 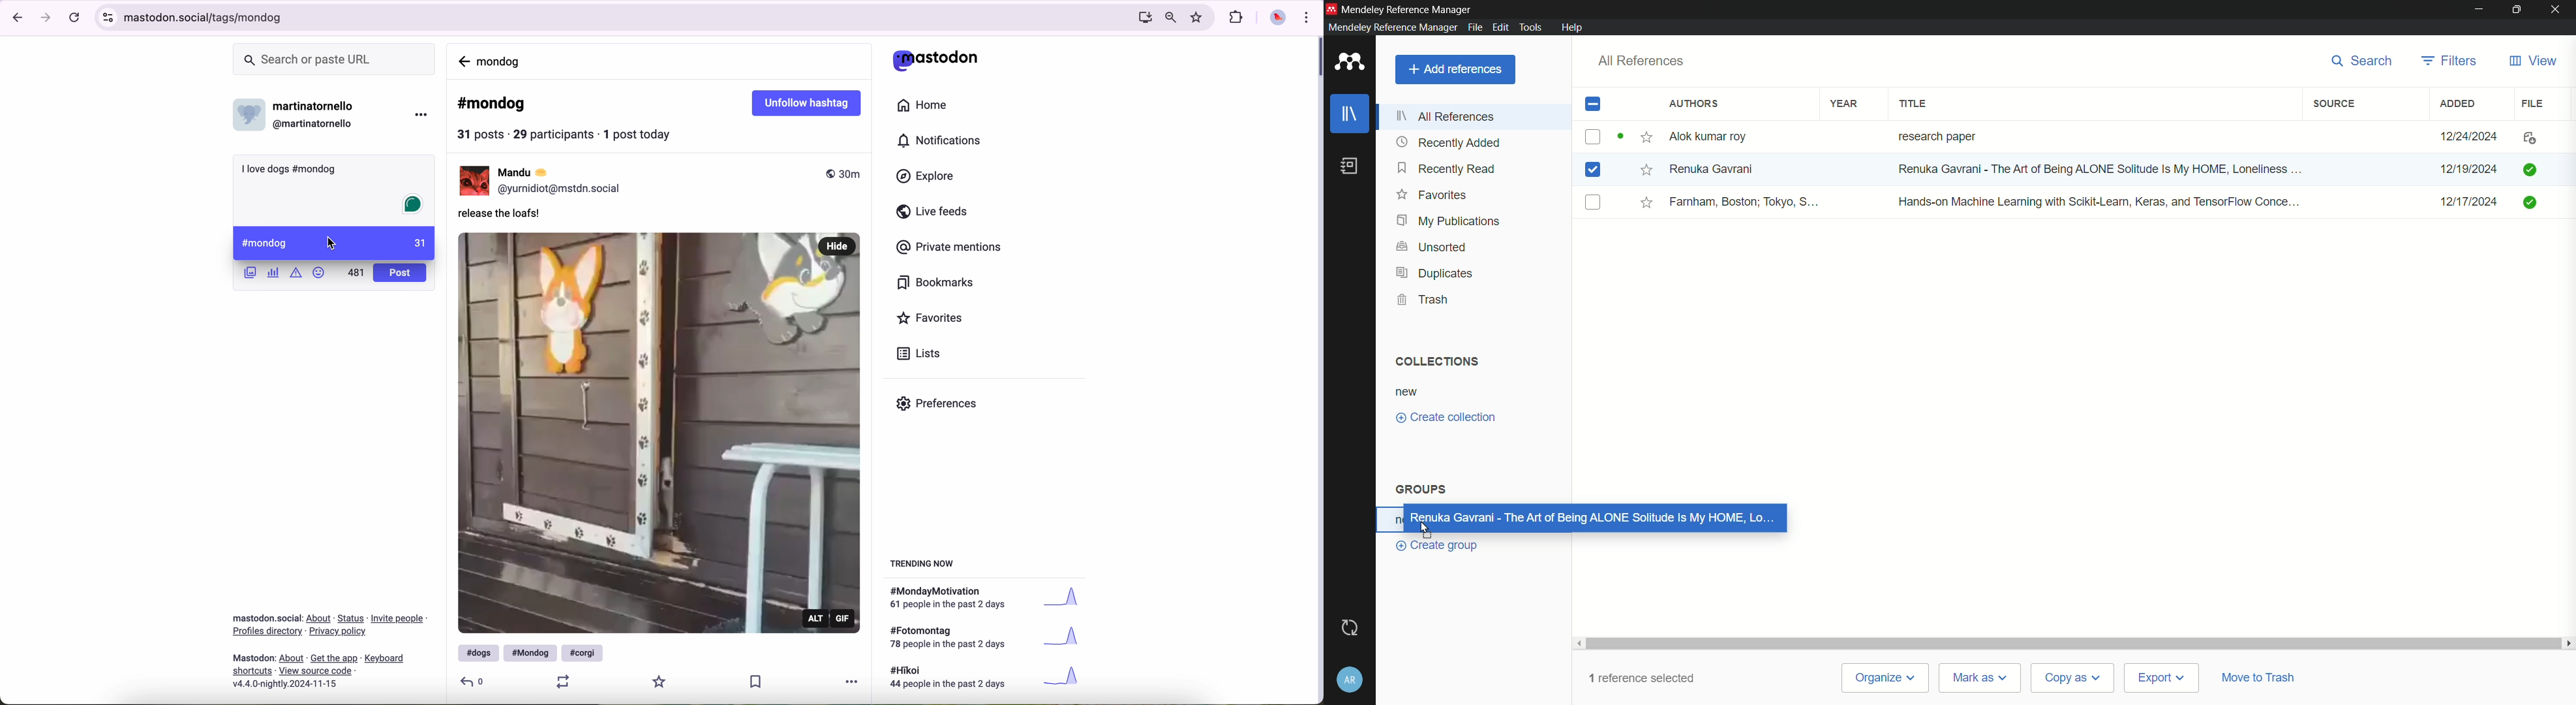 What do you see at coordinates (2479, 8) in the screenshot?
I see `minimize` at bounding box center [2479, 8].